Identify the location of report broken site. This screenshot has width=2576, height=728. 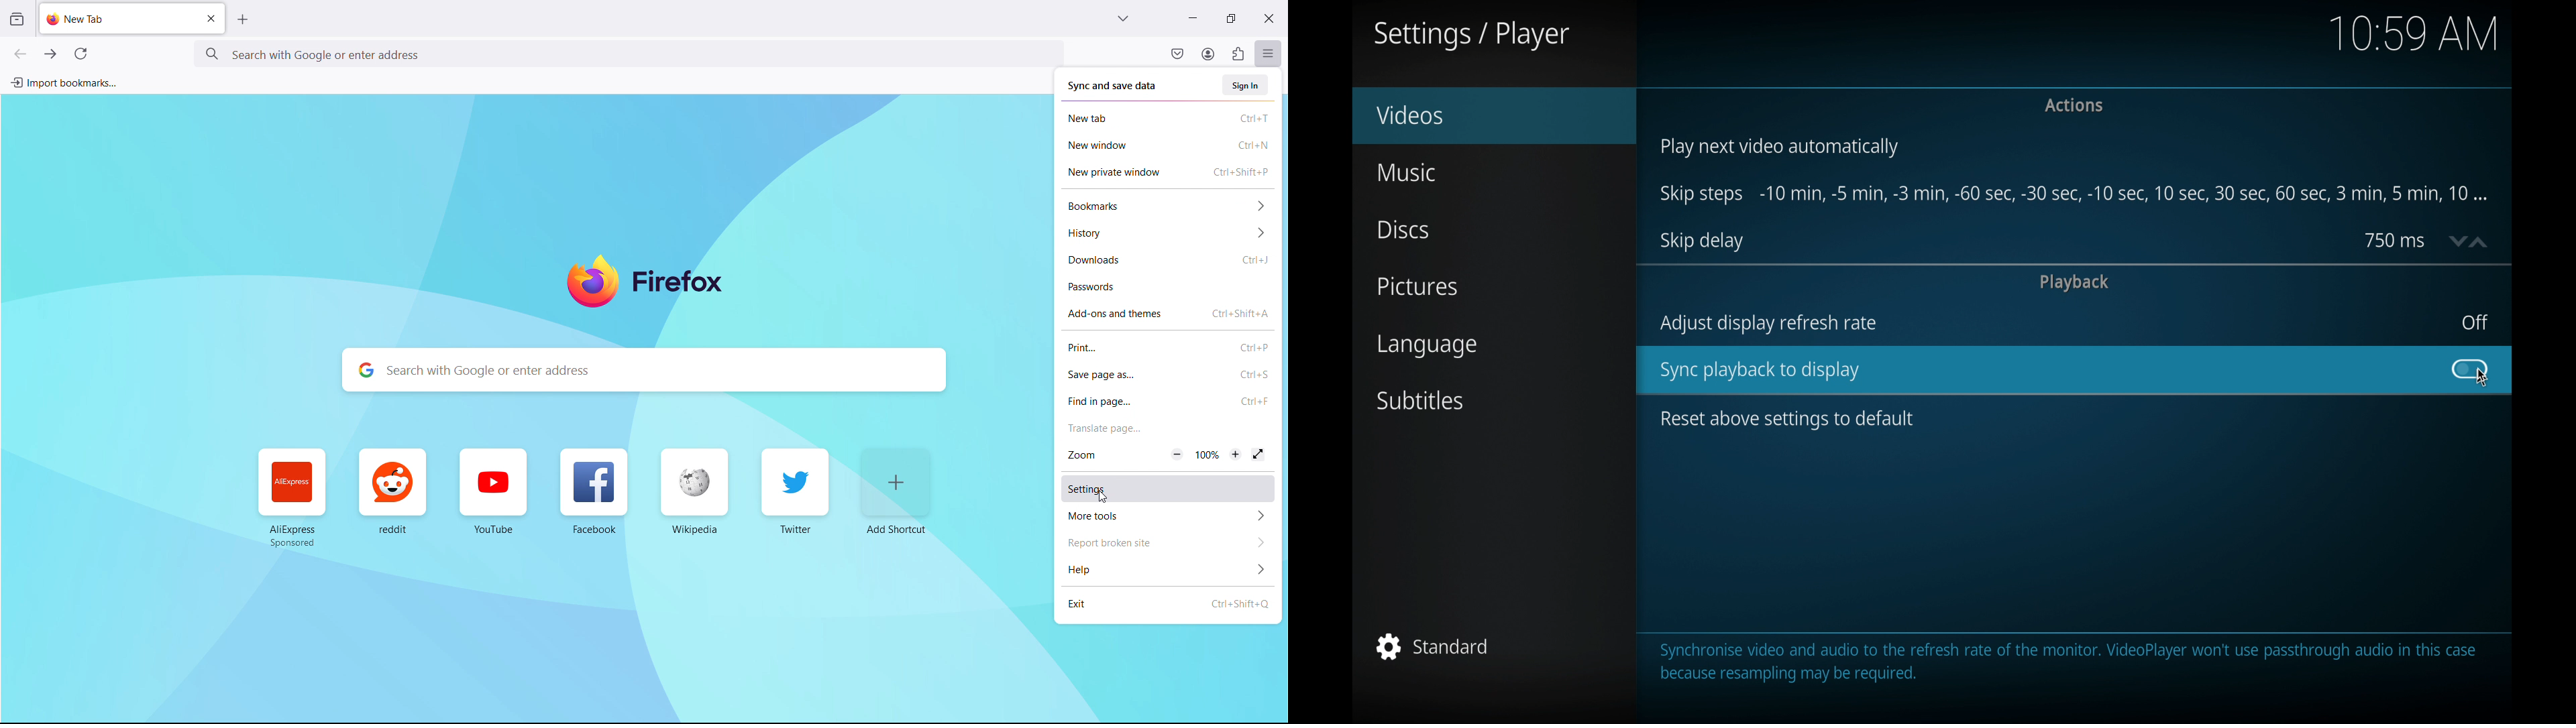
(1167, 542).